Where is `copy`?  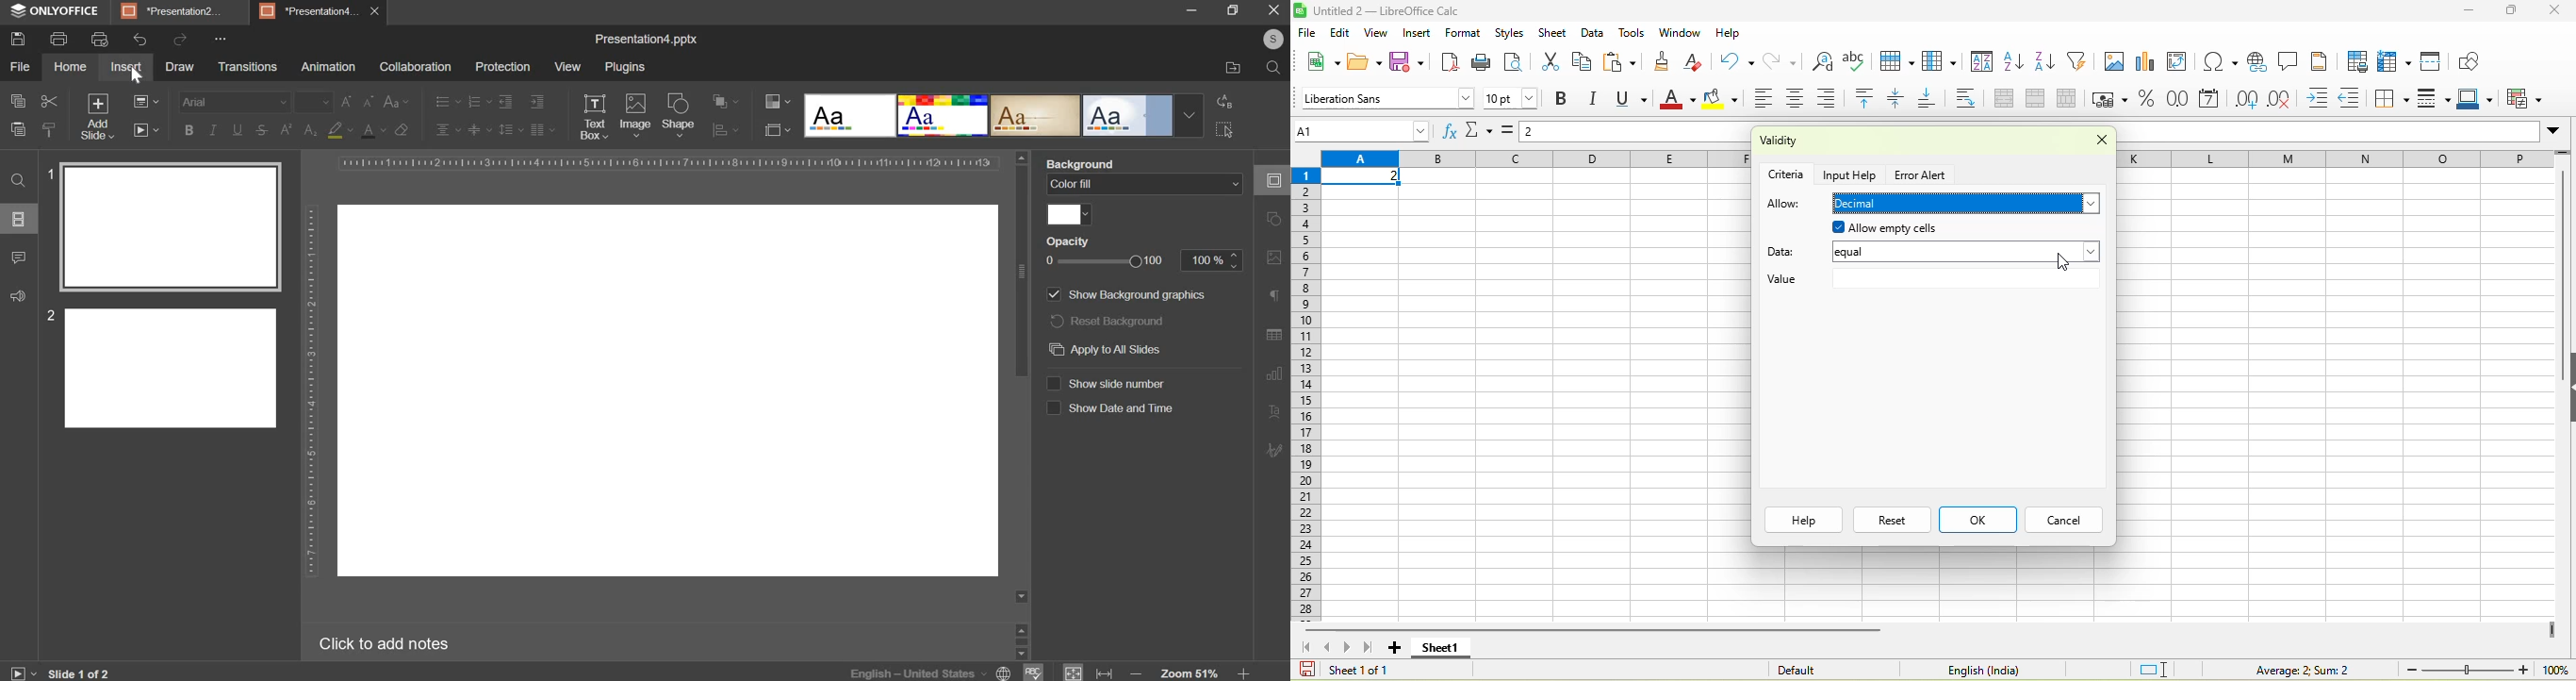 copy is located at coordinates (17, 101).